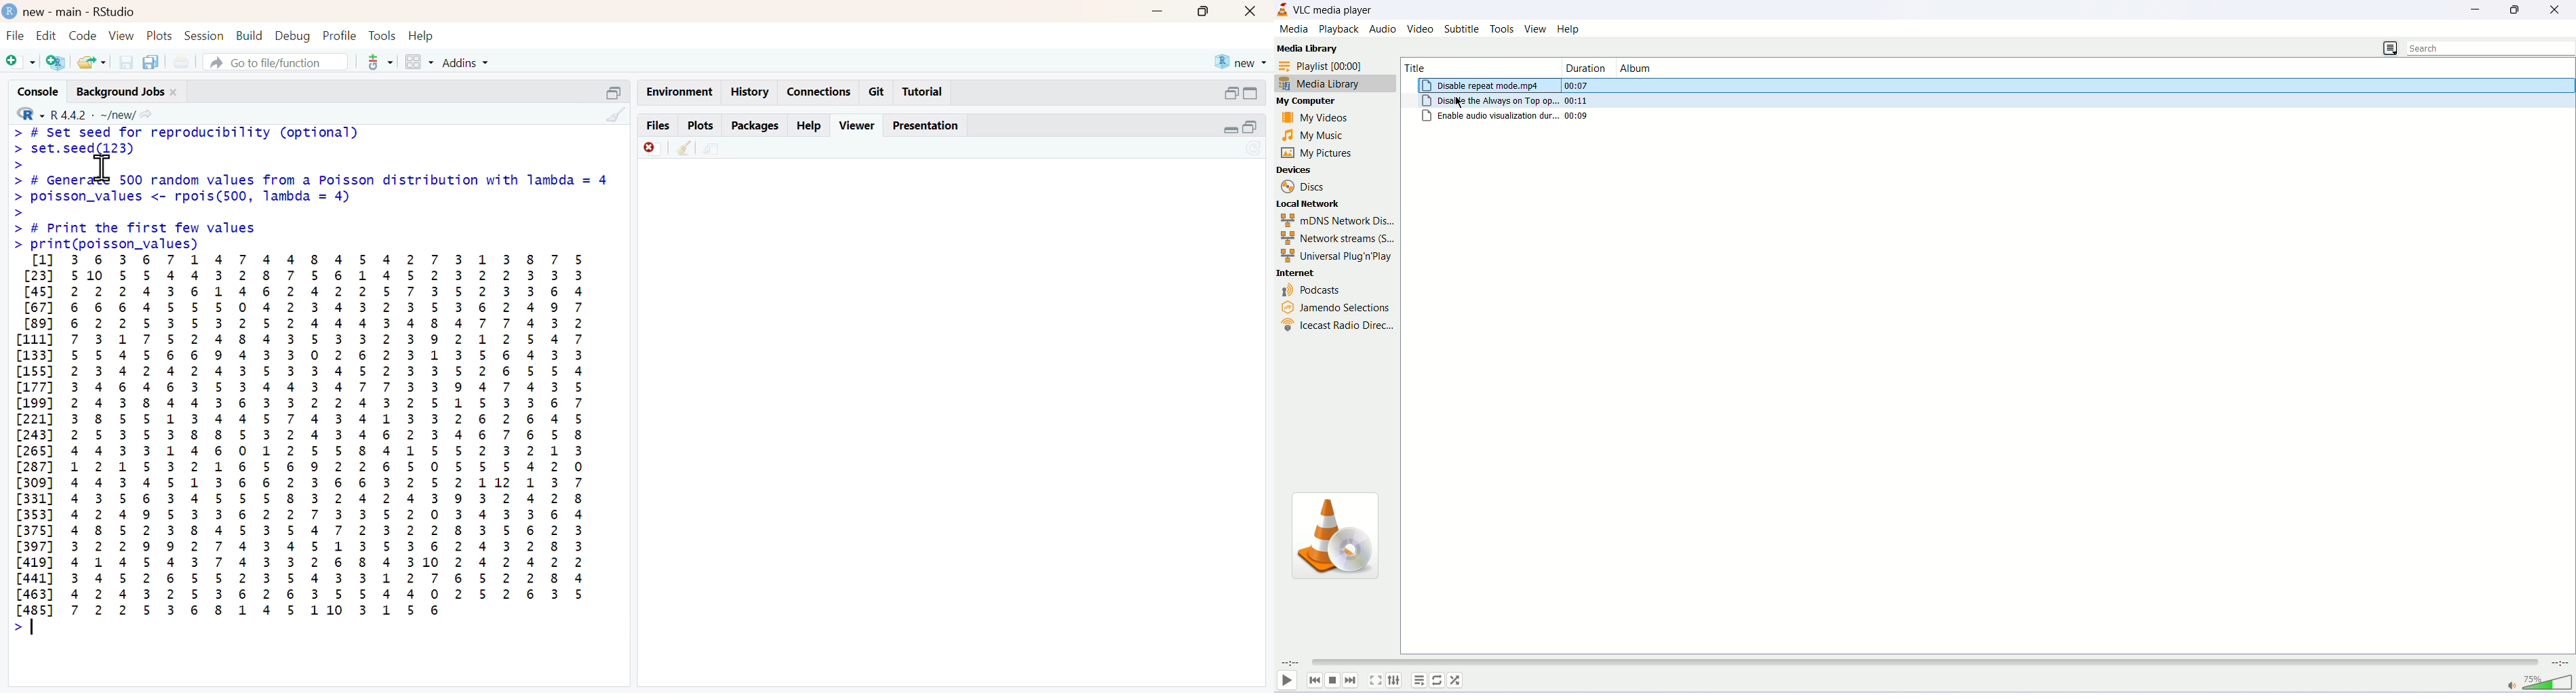 The image size is (2576, 700). Describe the element at coordinates (17, 35) in the screenshot. I see `file` at that location.